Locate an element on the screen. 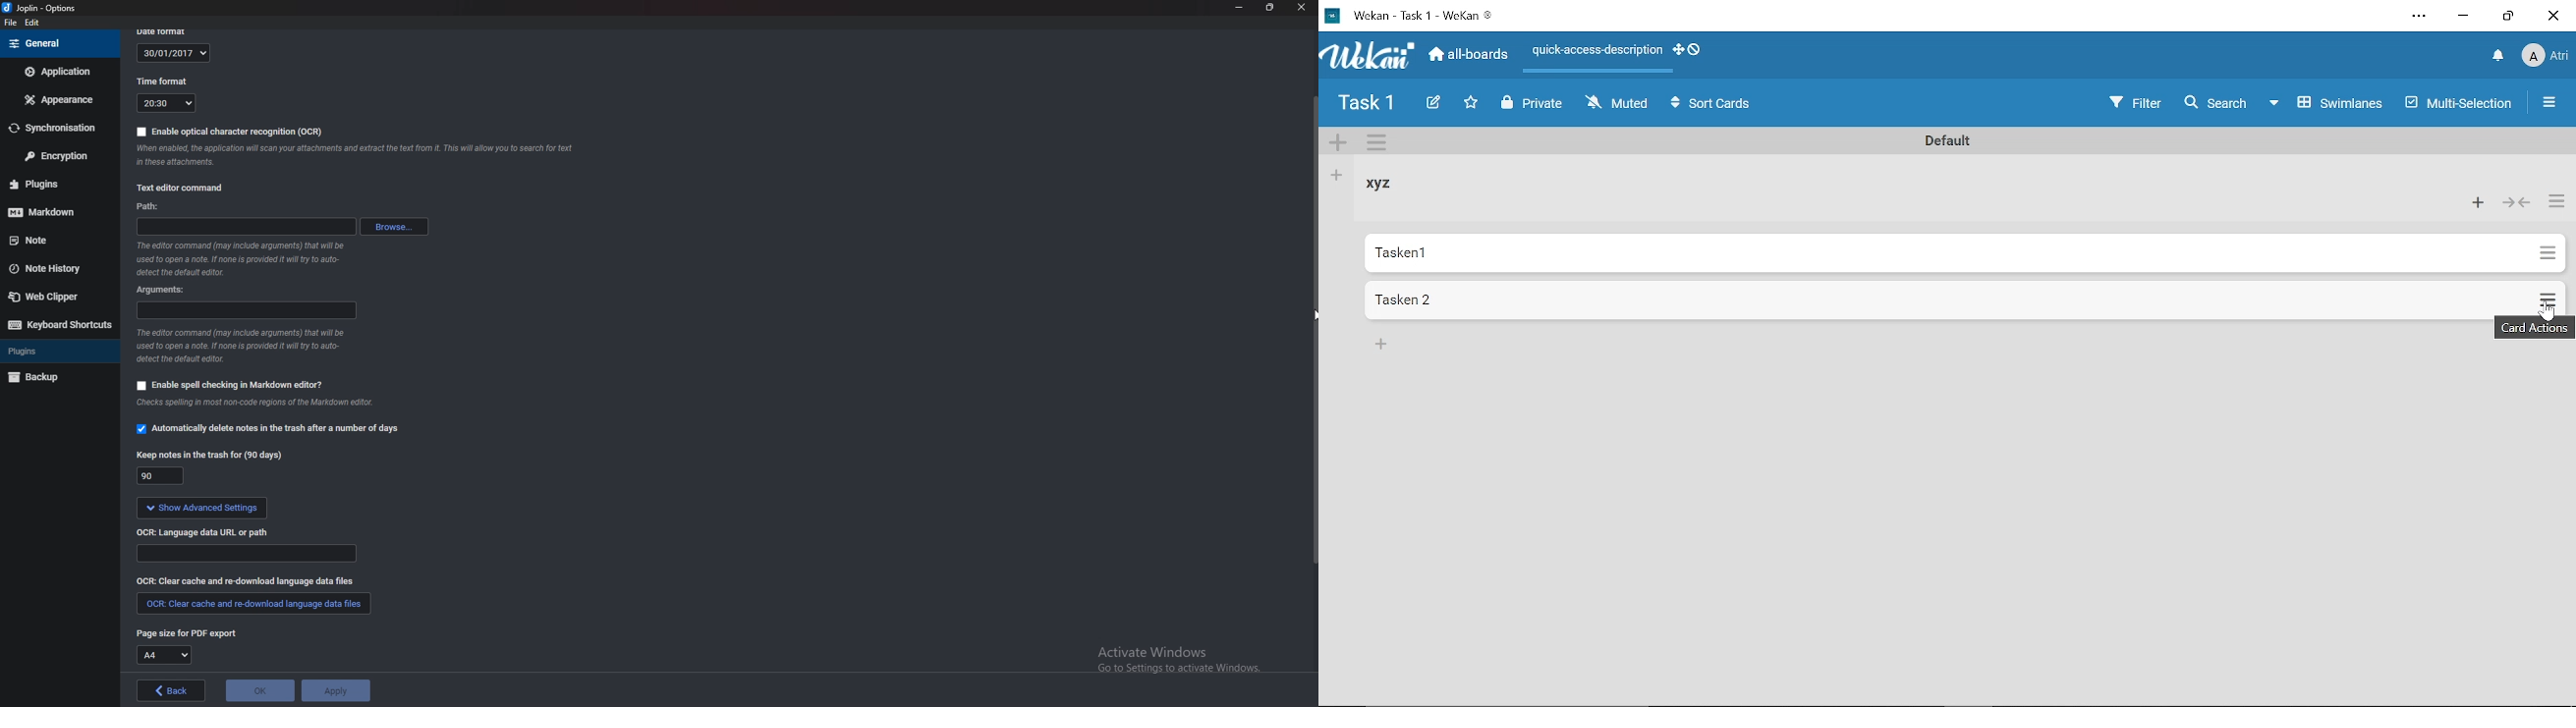  clear cache and redownload language data is located at coordinates (244, 581).